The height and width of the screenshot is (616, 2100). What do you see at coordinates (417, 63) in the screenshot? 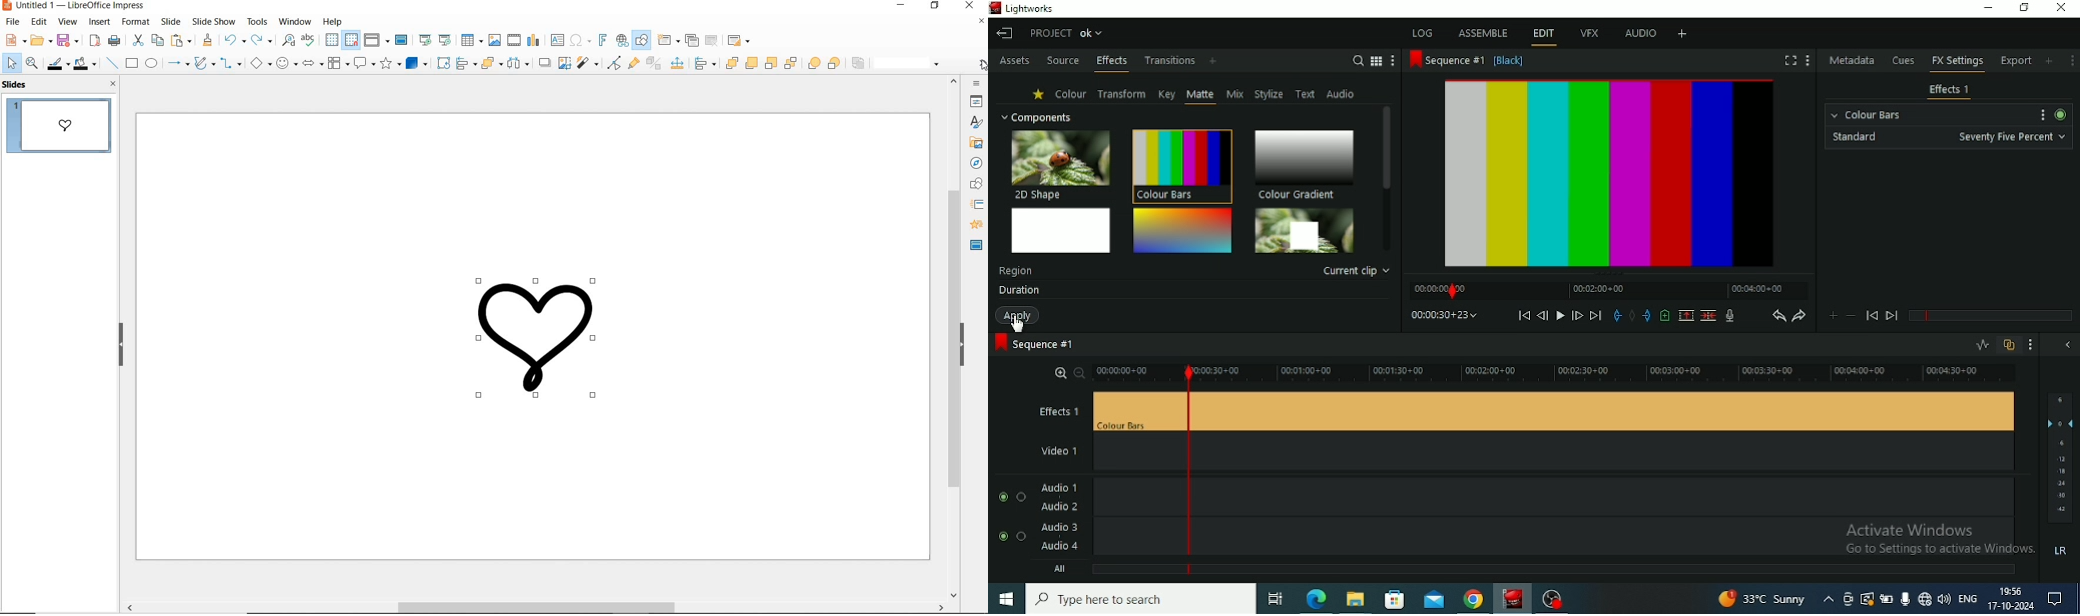
I see `3D Objects` at bounding box center [417, 63].